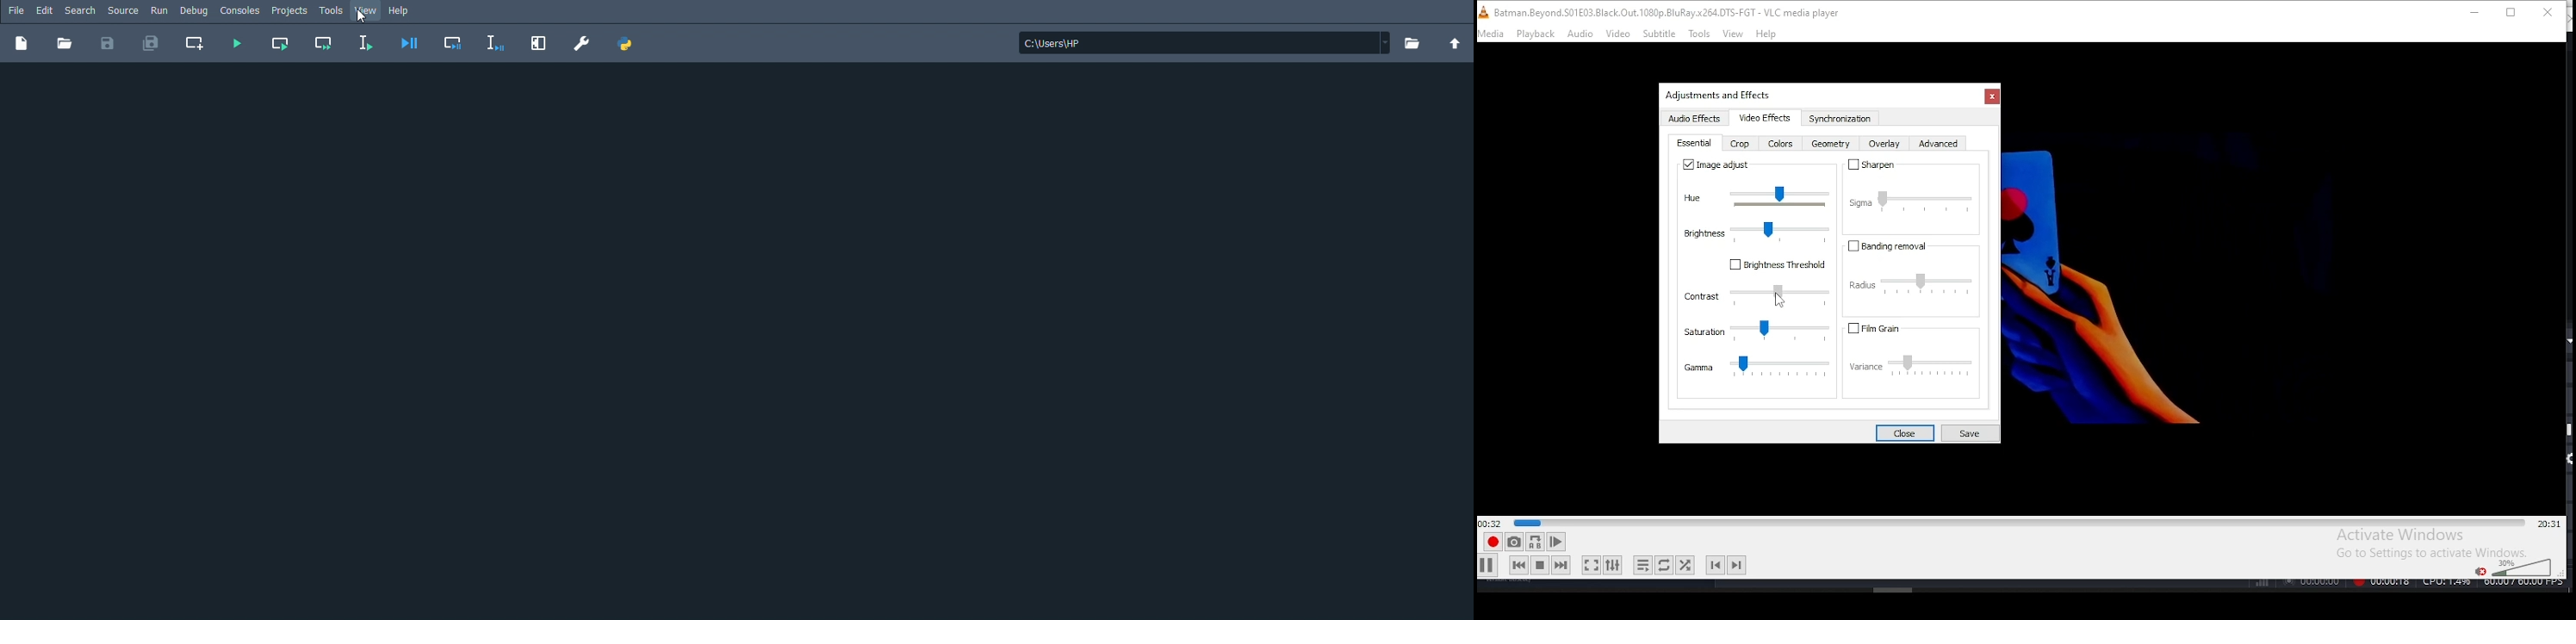 This screenshot has height=644, width=2576. Describe the element at coordinates (1491, 523) in the screenshot. I see `elapsed time` at that location.